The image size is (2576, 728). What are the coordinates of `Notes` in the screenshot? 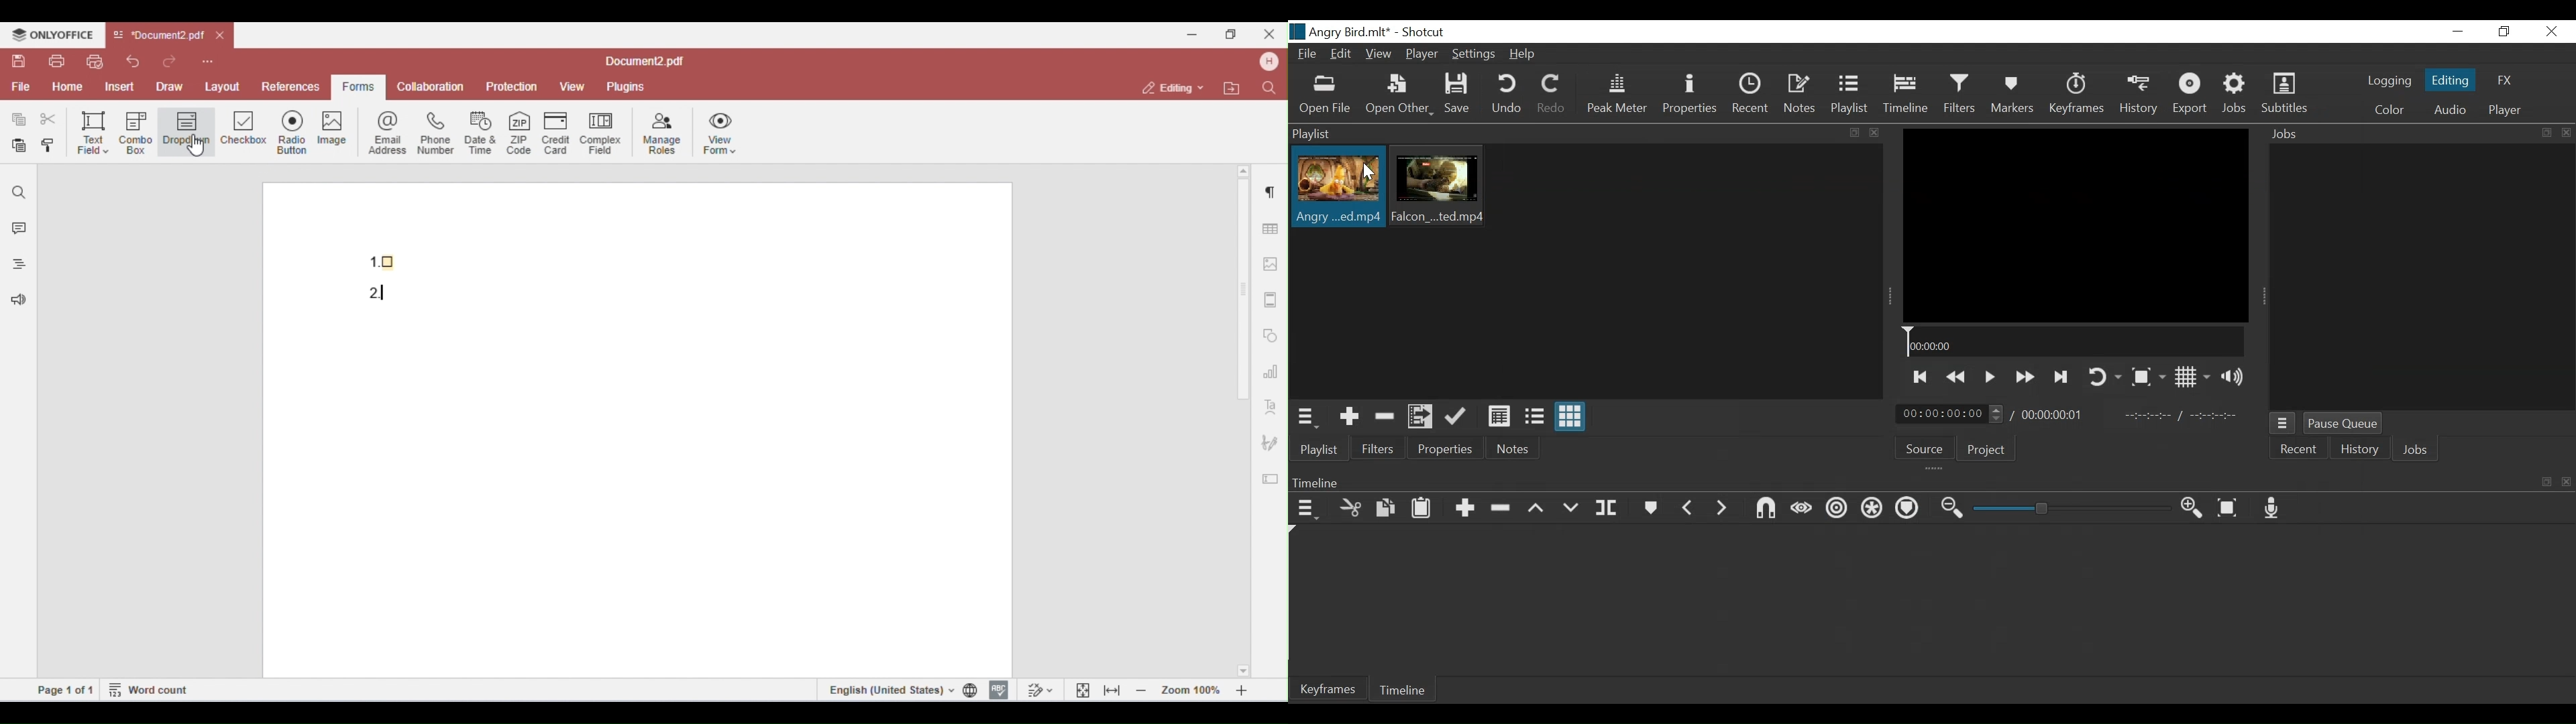 It's located at (1800, 96).